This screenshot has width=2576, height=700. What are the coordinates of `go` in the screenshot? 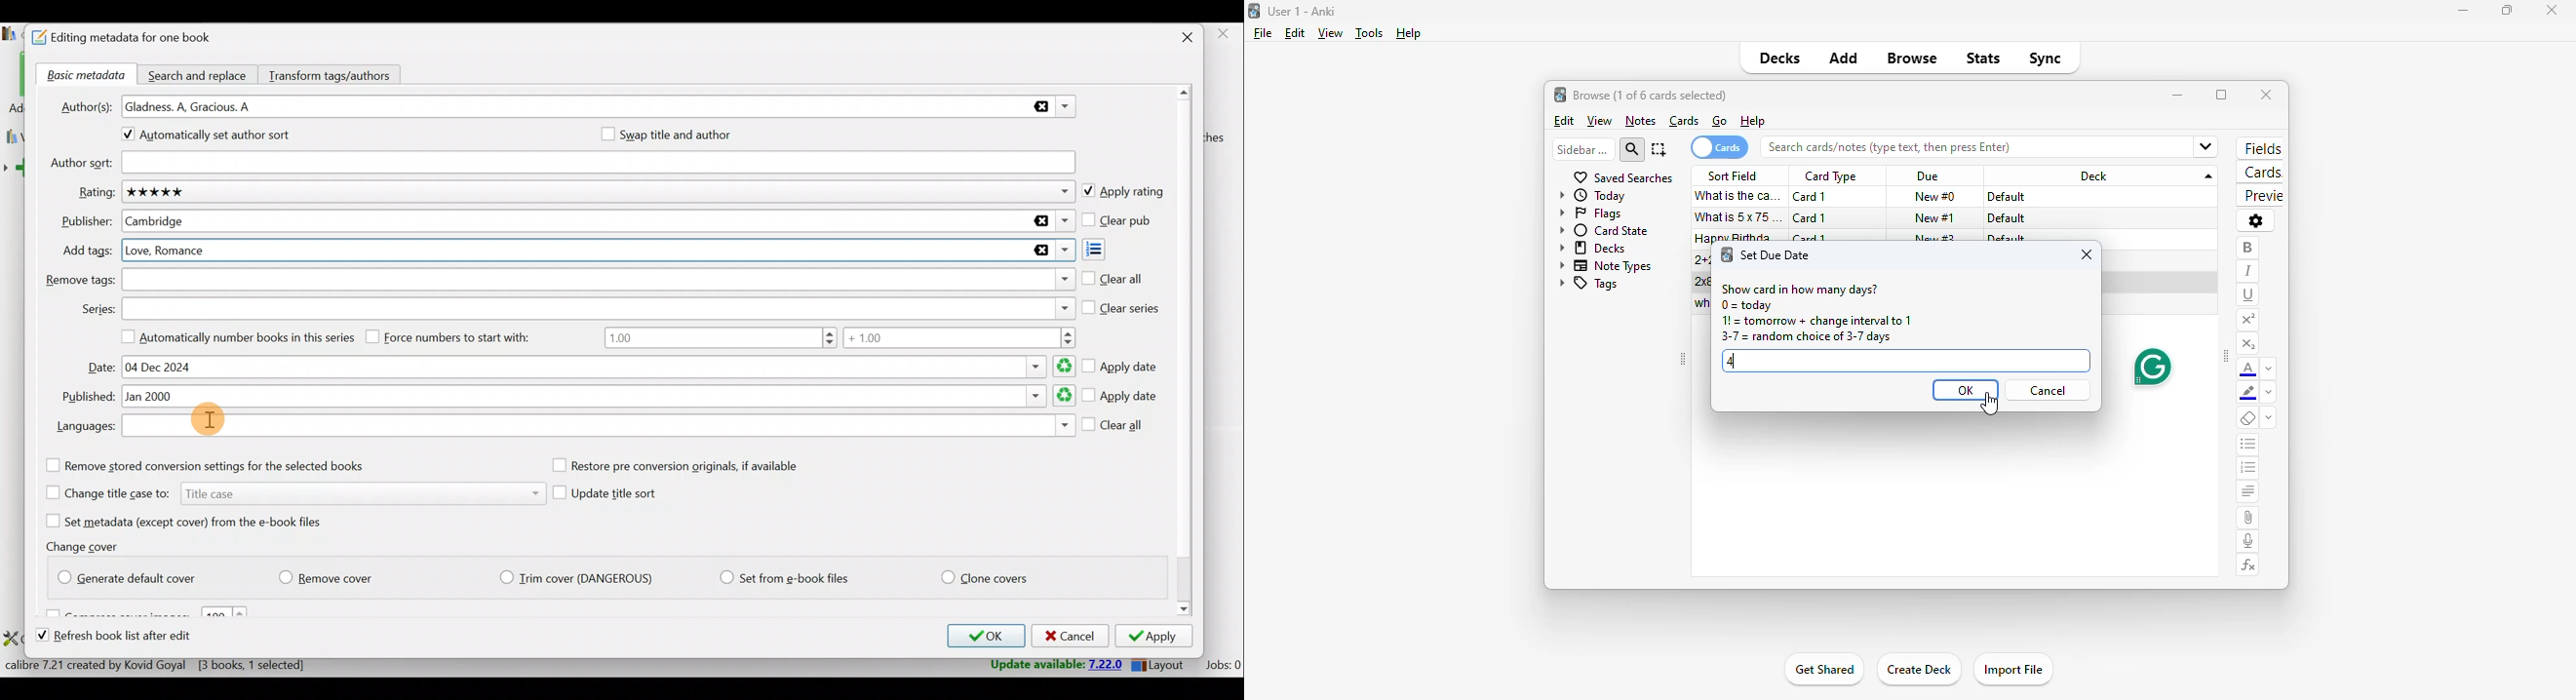 It's located at (1720, 121).